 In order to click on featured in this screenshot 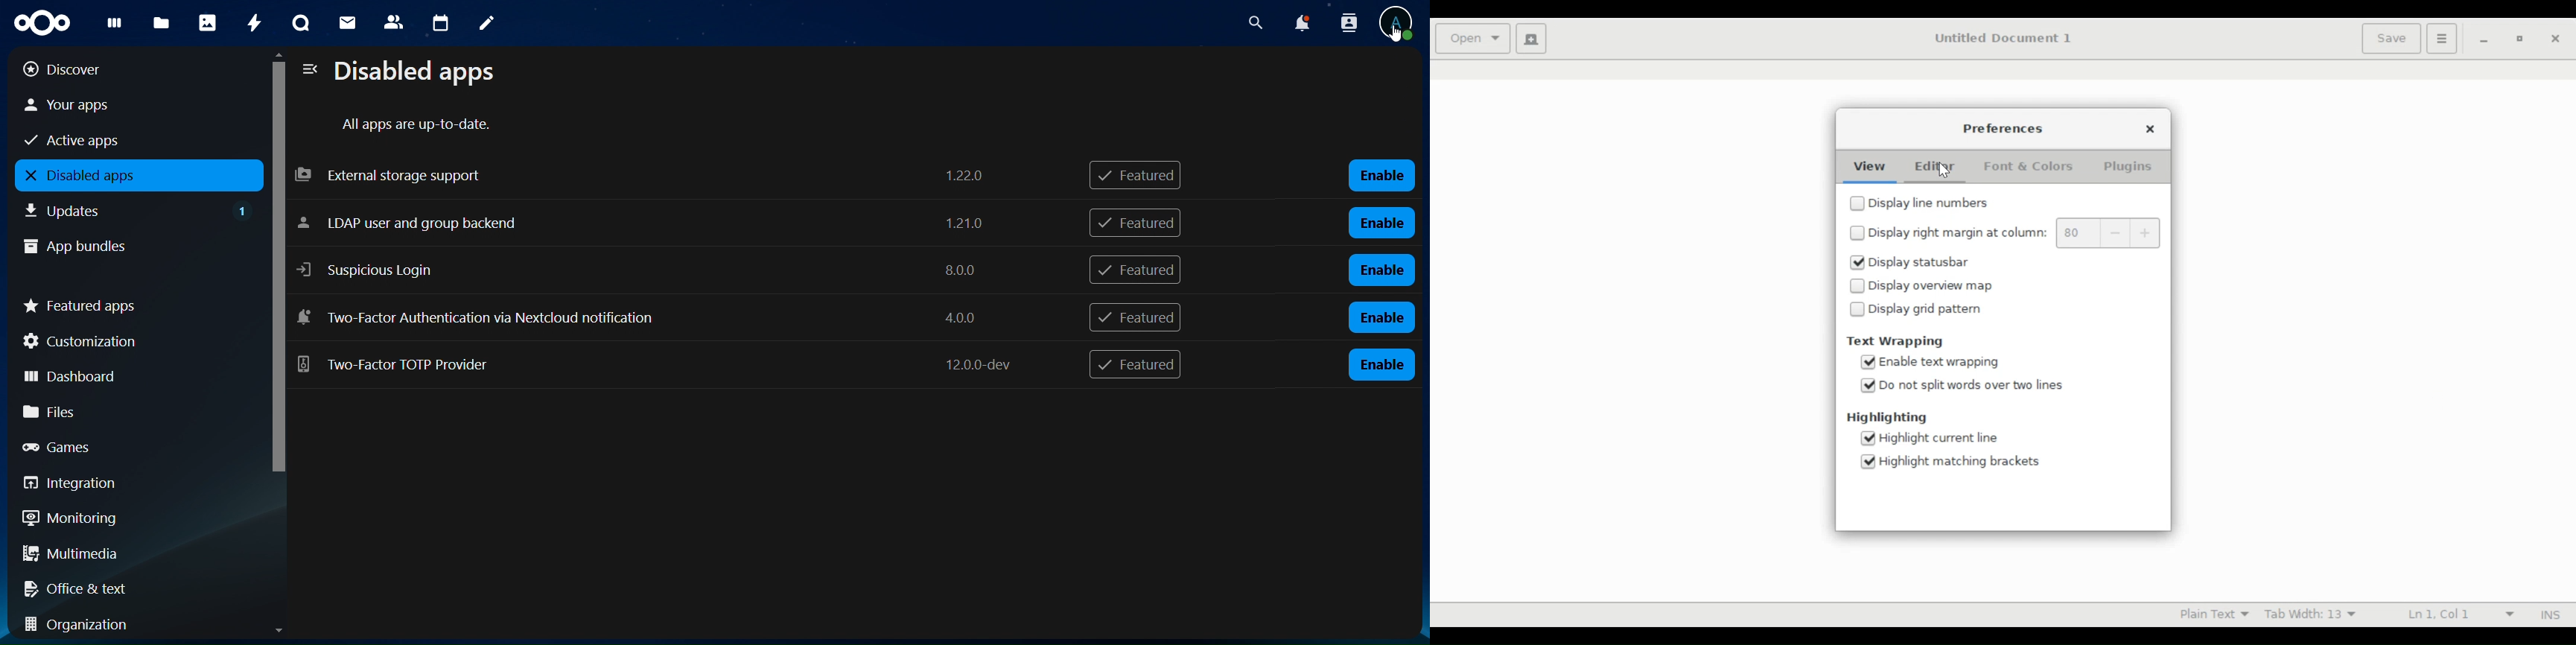, I will do `click(1135, 222)`.